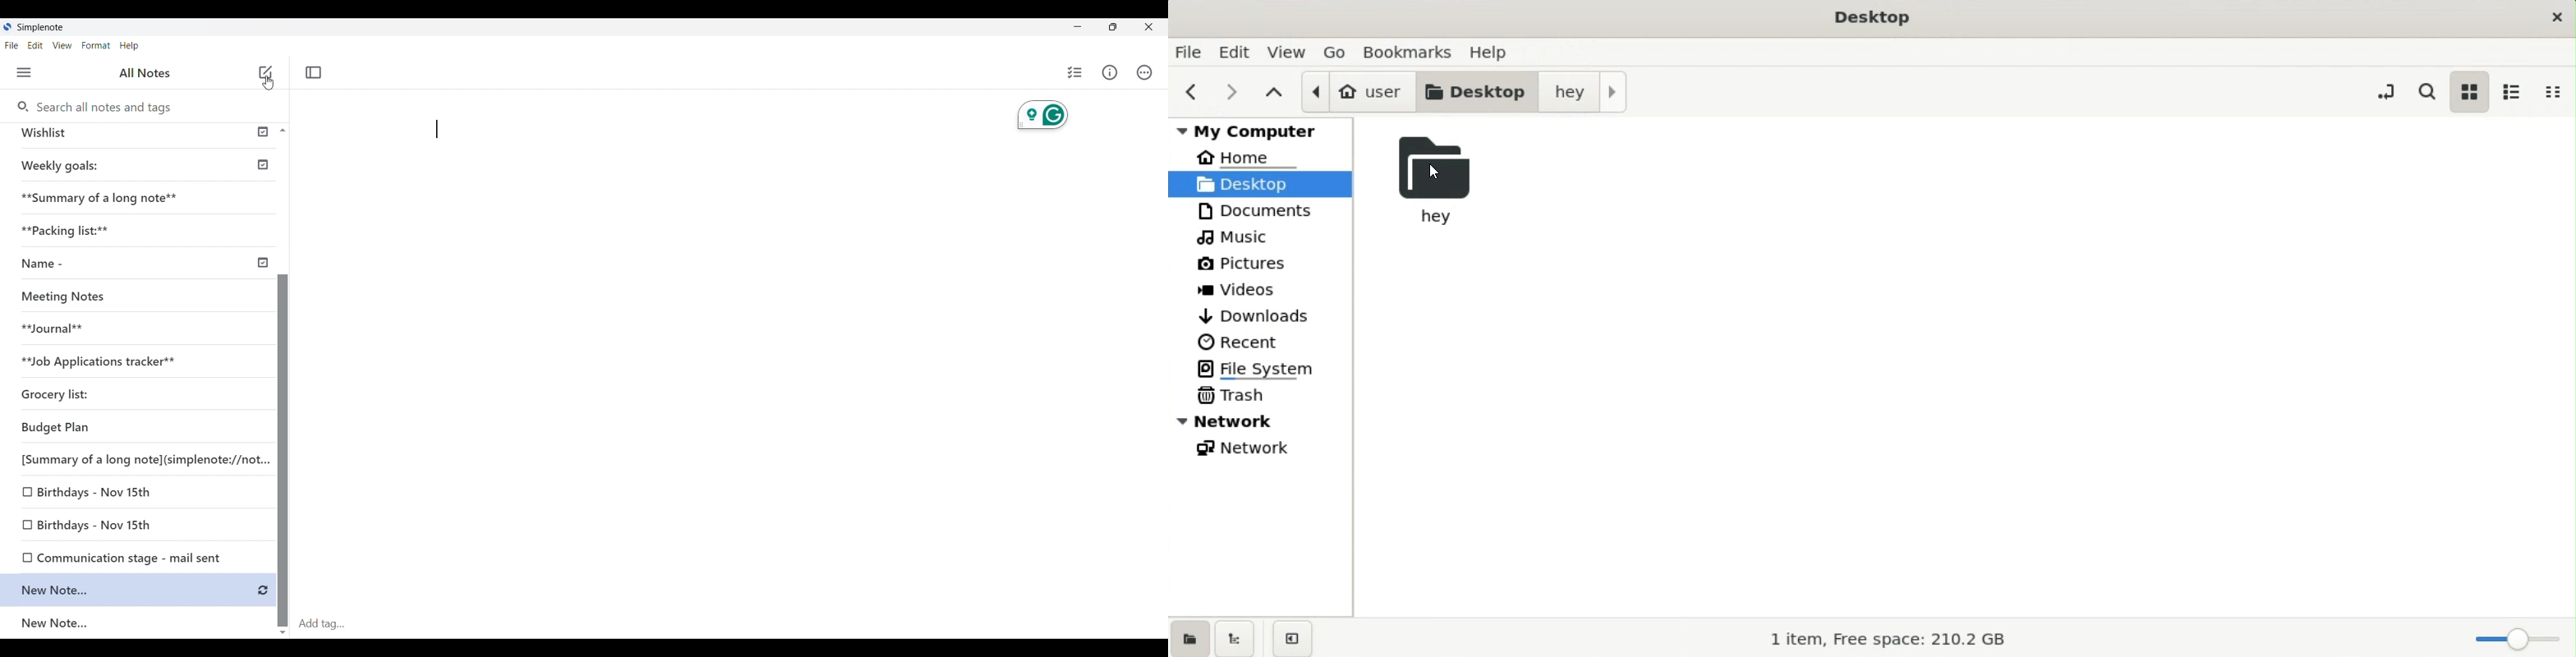 This screenshot has width=2576, height=672. What do you see at coordinates (1043, 115) in the screenshot?
I see `Grammarly extension activated` at bounding box center [1043, 115].